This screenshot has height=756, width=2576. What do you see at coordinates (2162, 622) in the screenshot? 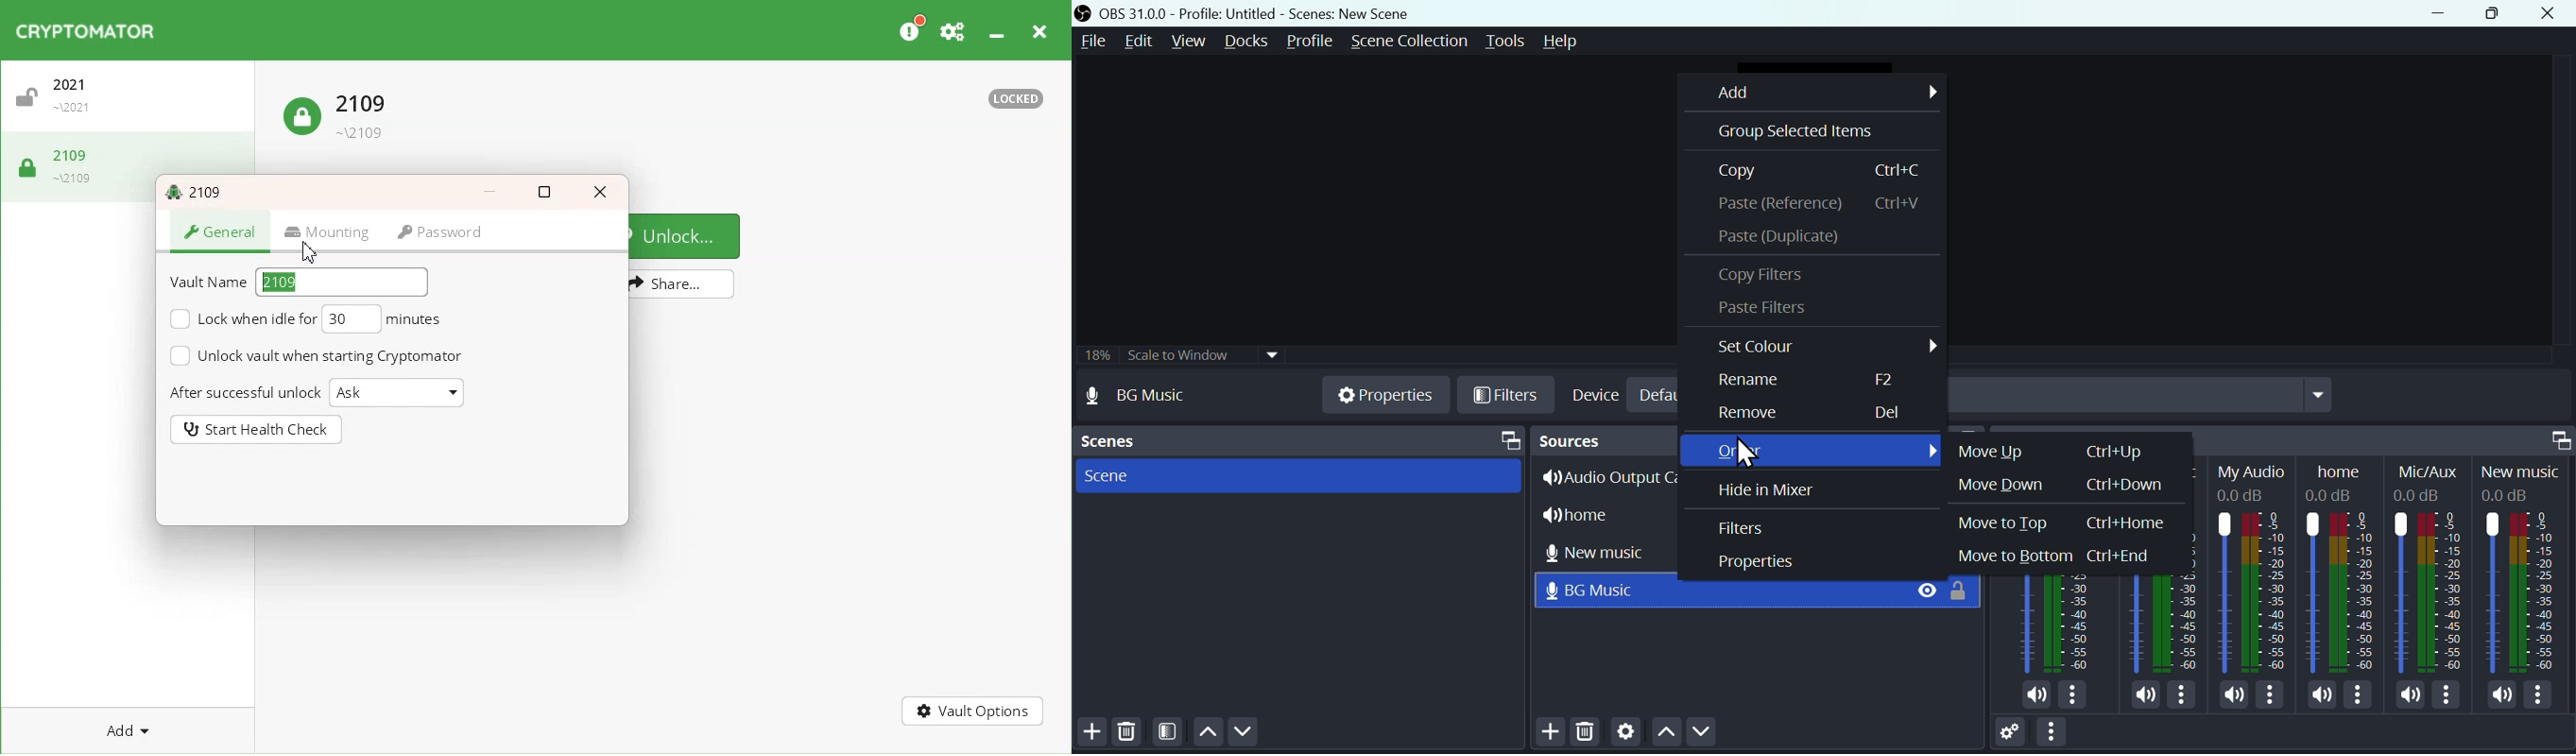
I see `BG Music` at bounding box center [2162, 622].